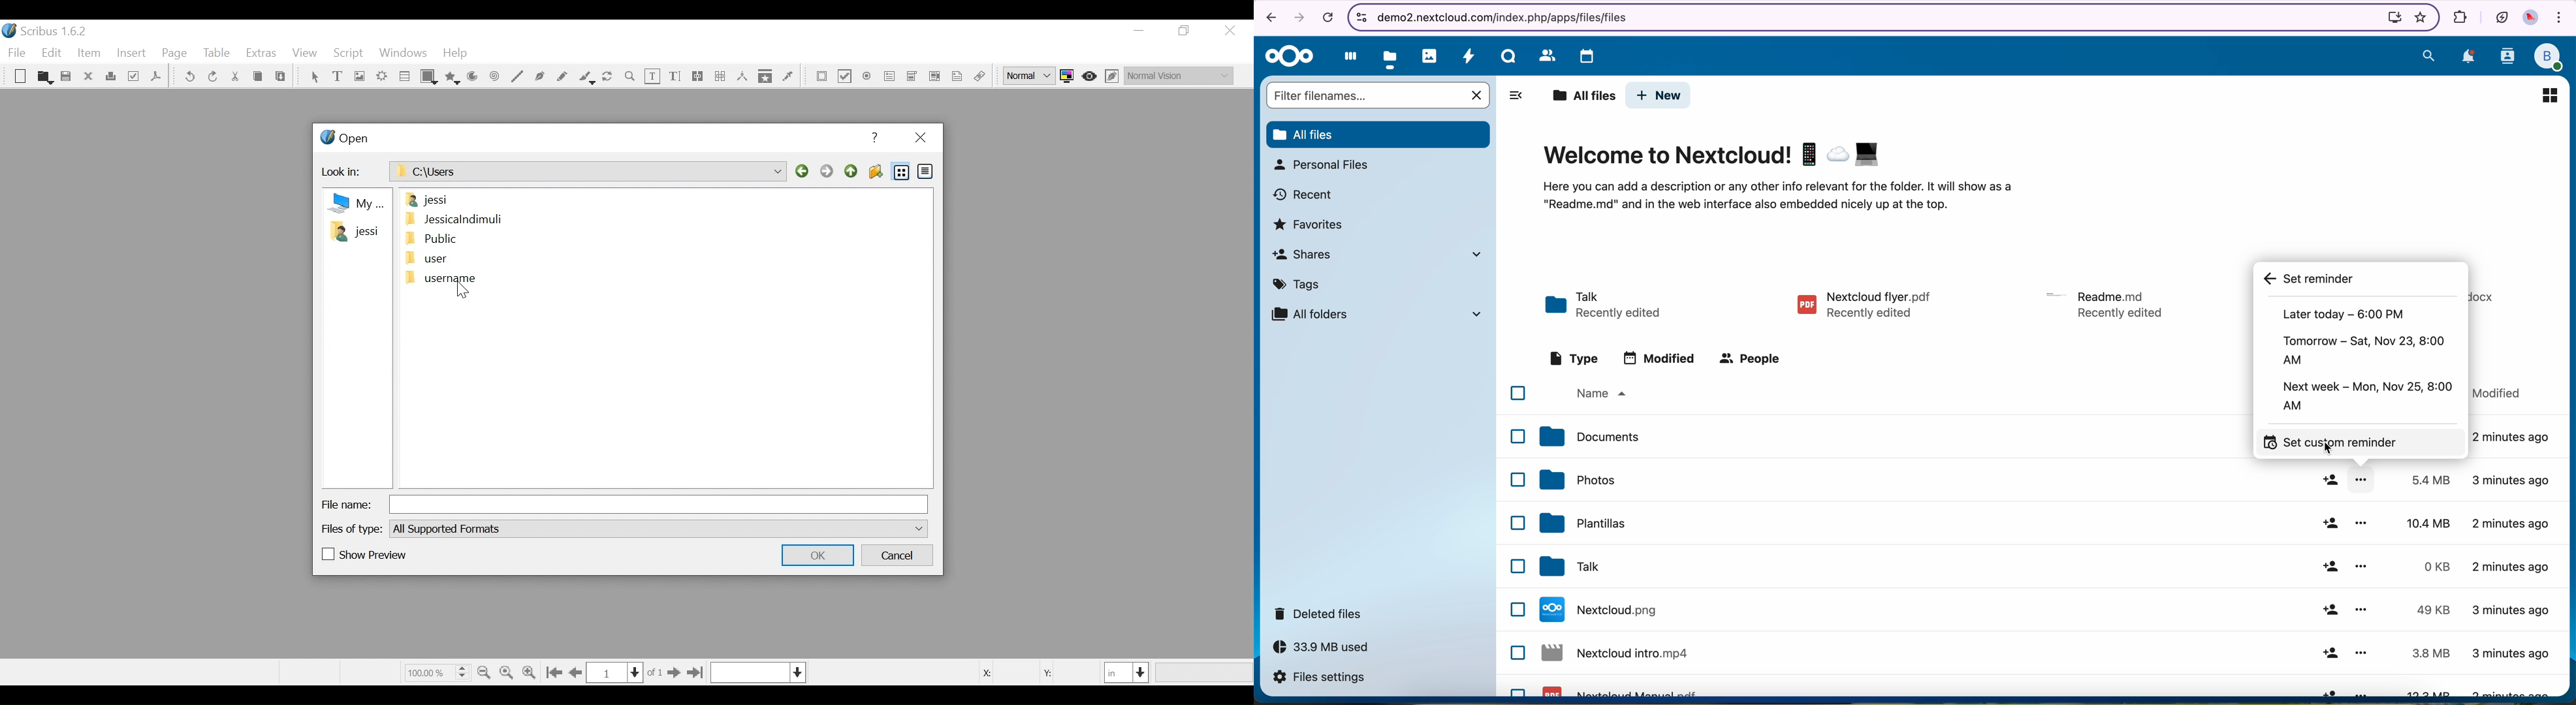  Describe the element at coordinates (578, 673) in the screenshot. I see `Go to the previous page` at that location.